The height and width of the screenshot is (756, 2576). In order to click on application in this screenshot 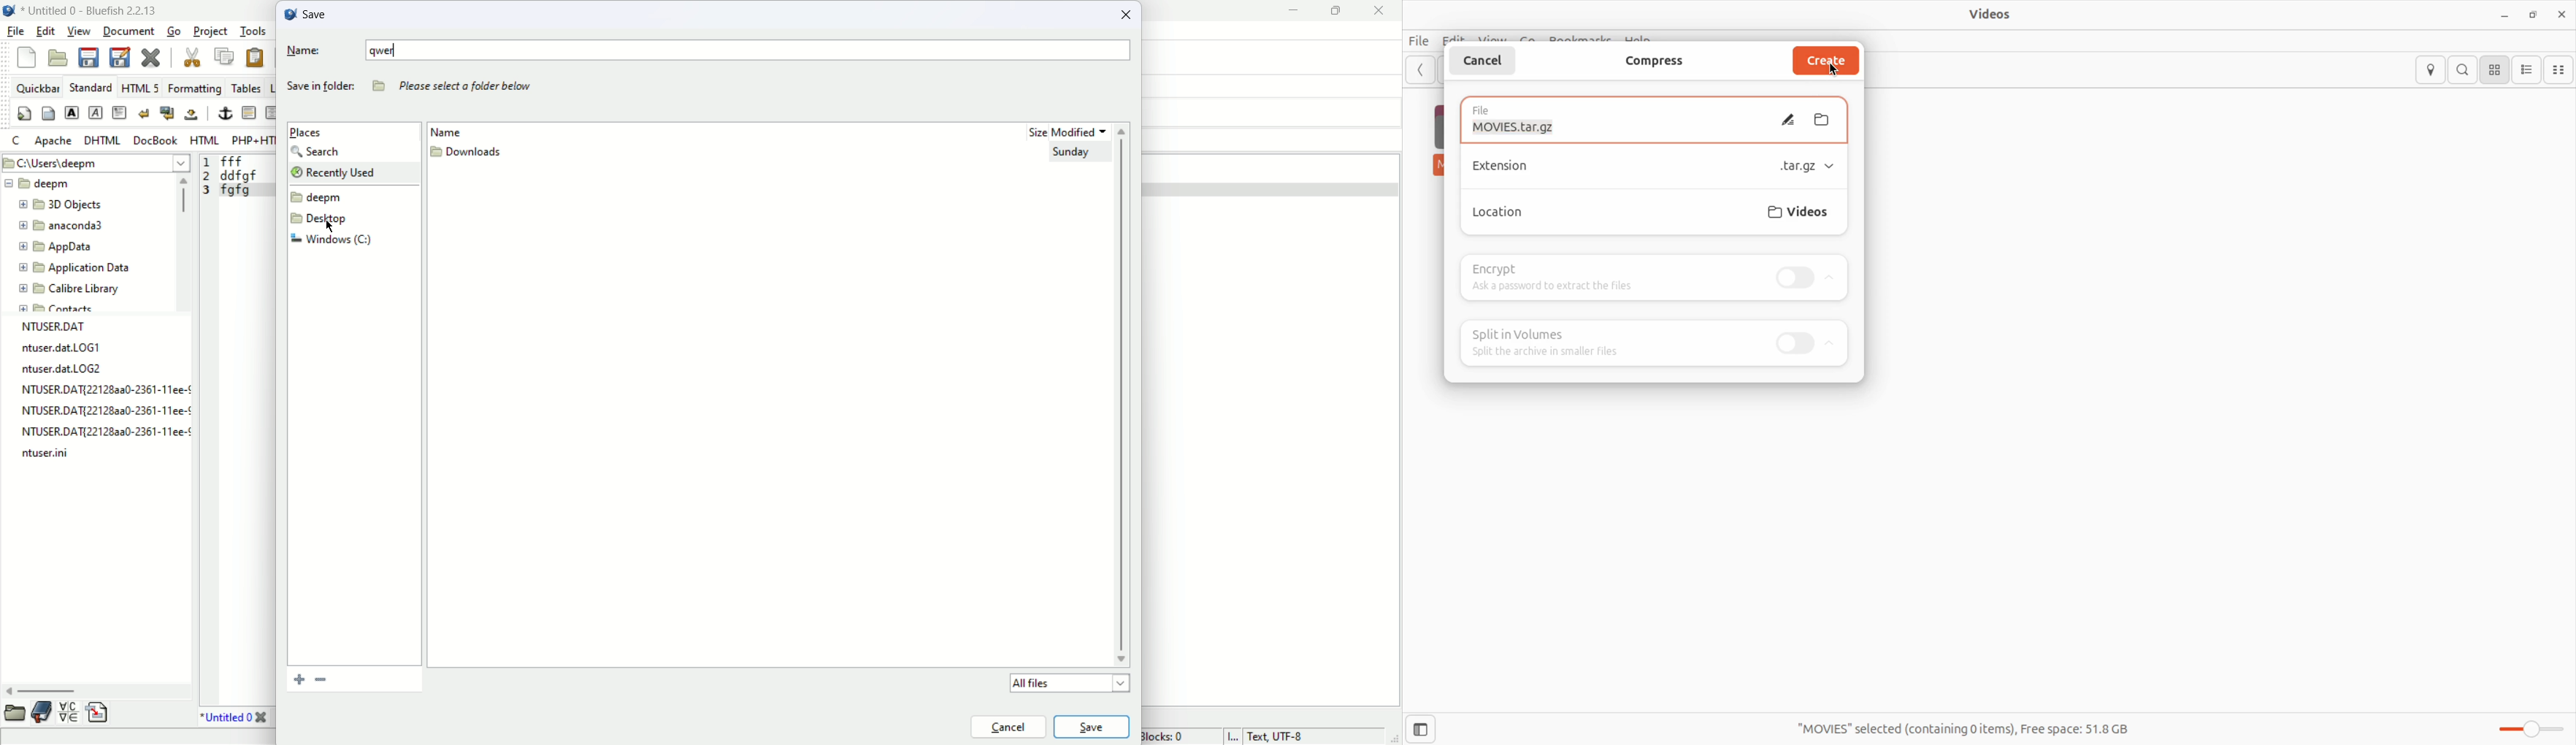, I will do `click(71, 268)`.